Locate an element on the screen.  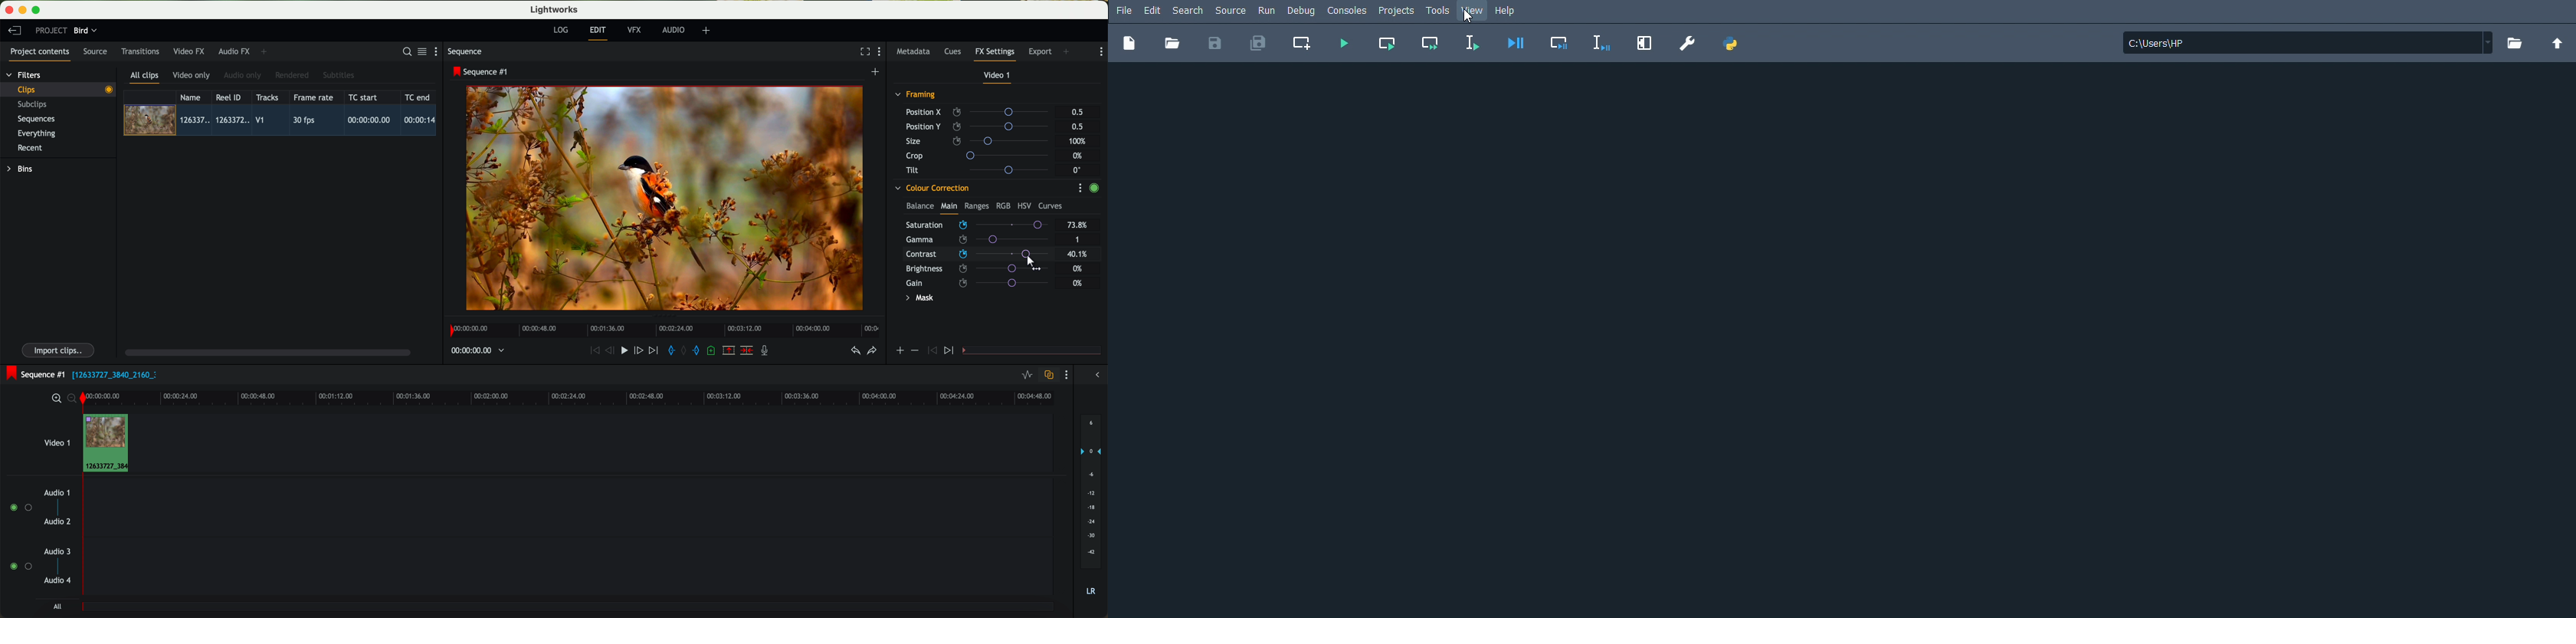
gain is located at coordinates (983, 283).